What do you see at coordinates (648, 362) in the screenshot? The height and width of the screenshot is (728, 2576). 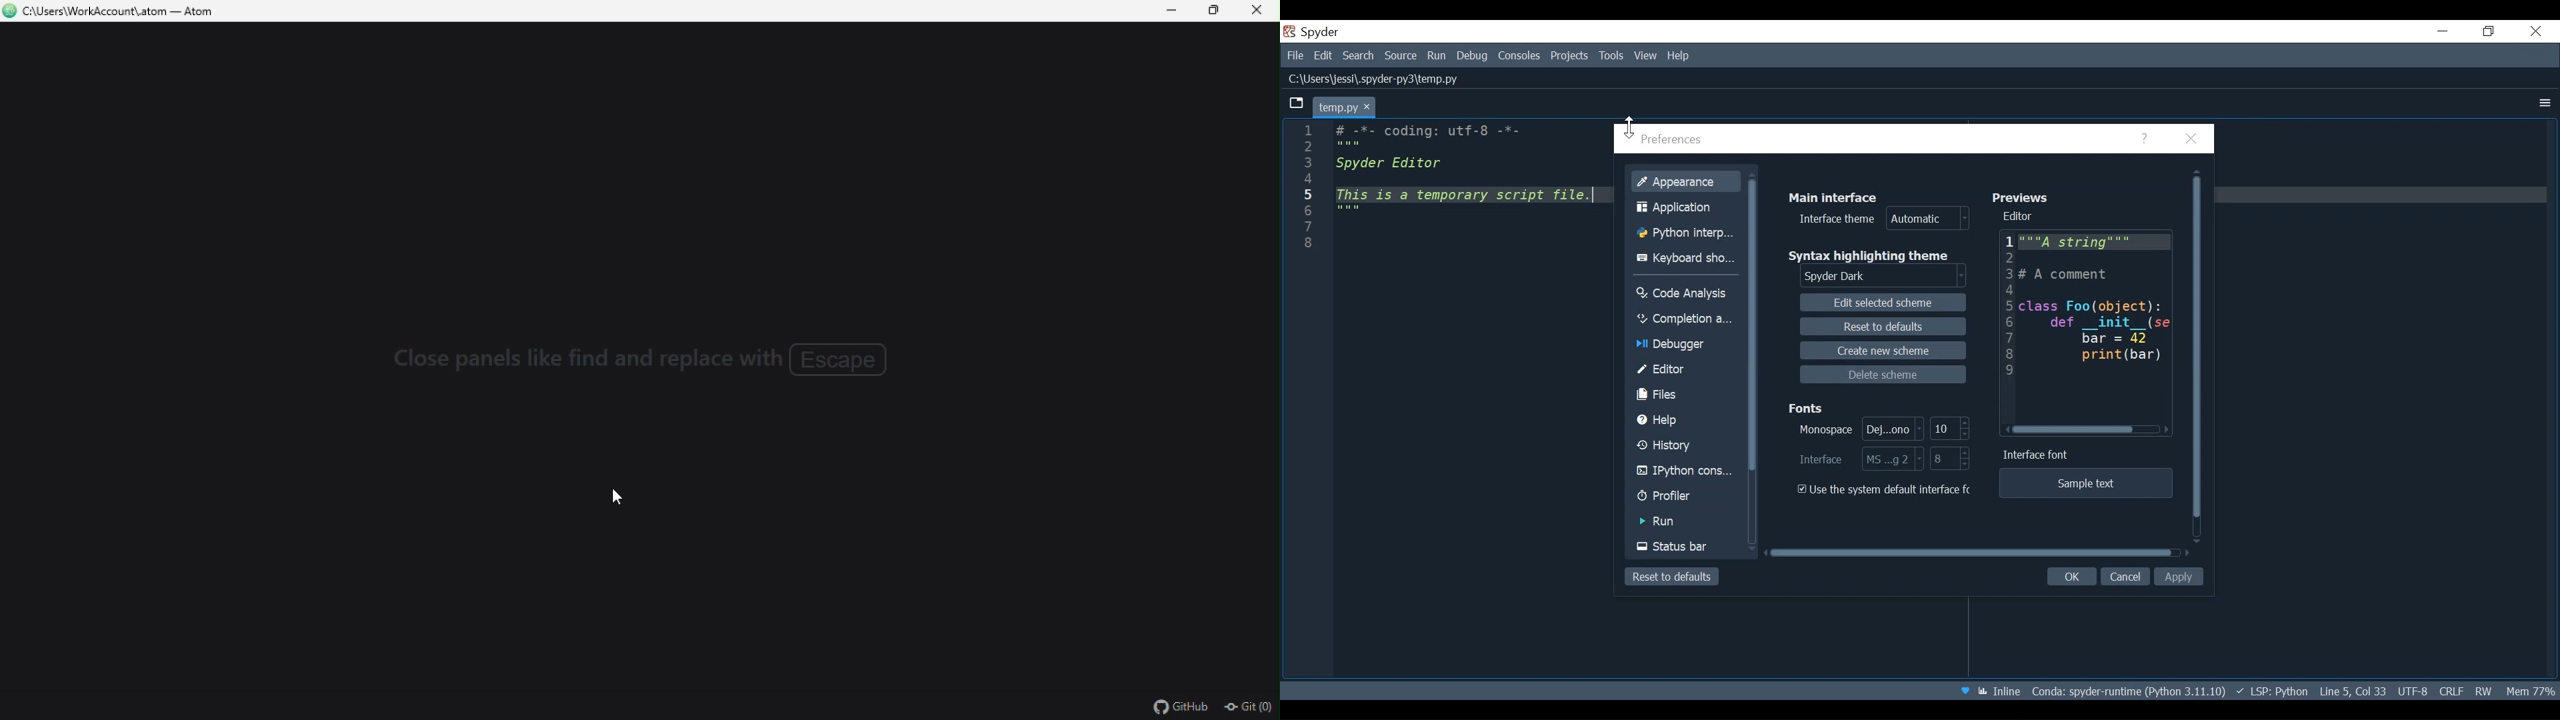 I see `Close panels like find and replace with [ Escape|` at bounding box center [648, 362].